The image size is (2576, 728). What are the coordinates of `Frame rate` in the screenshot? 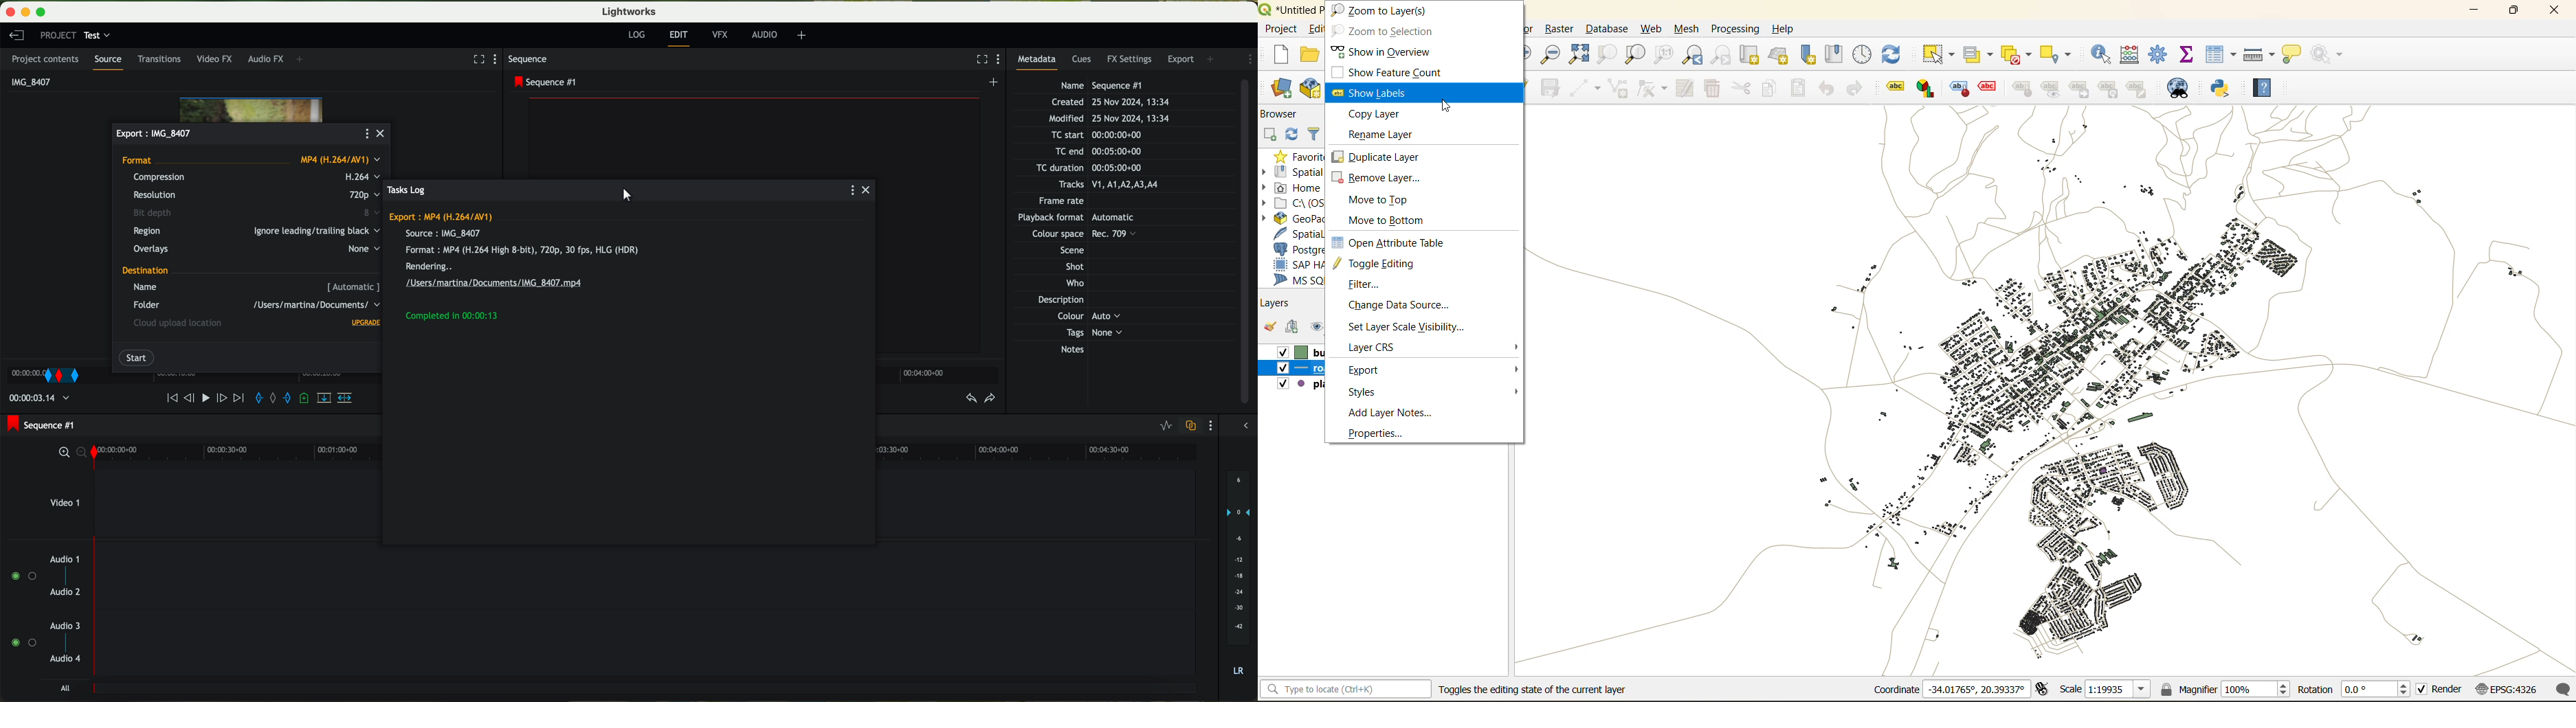 It's located at (1064, 202).